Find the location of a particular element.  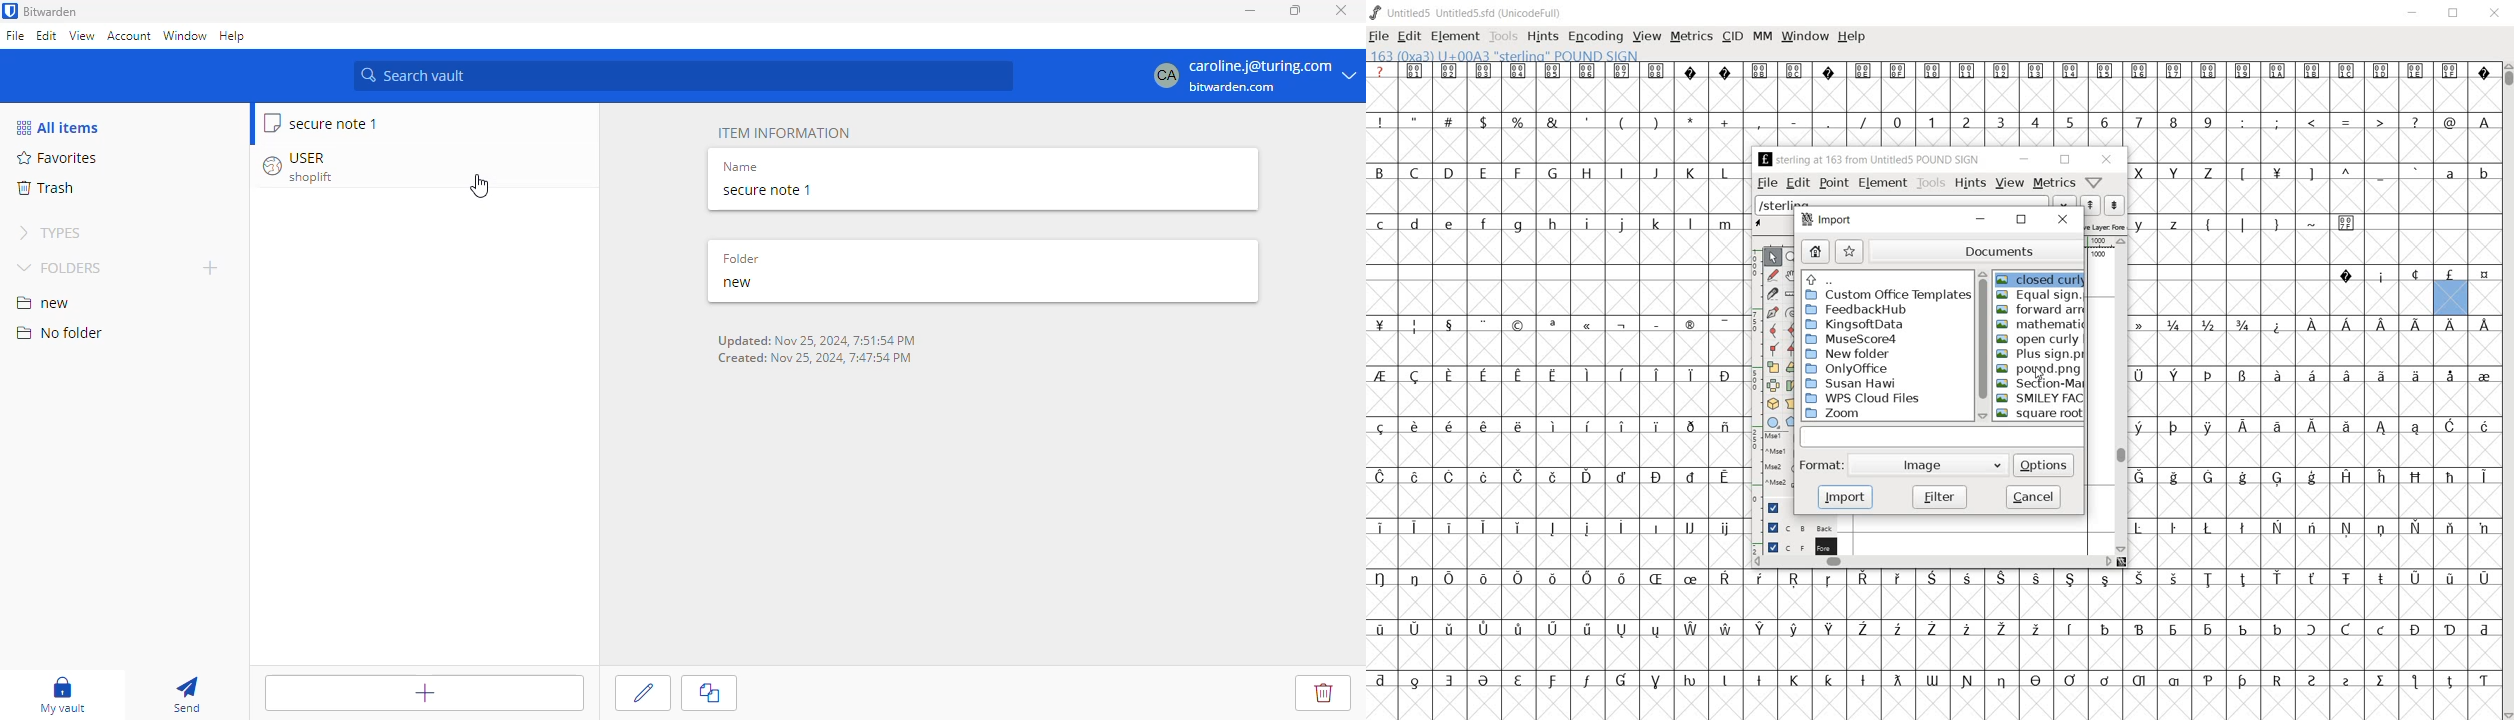

: is located at coordinates (2241, 121).